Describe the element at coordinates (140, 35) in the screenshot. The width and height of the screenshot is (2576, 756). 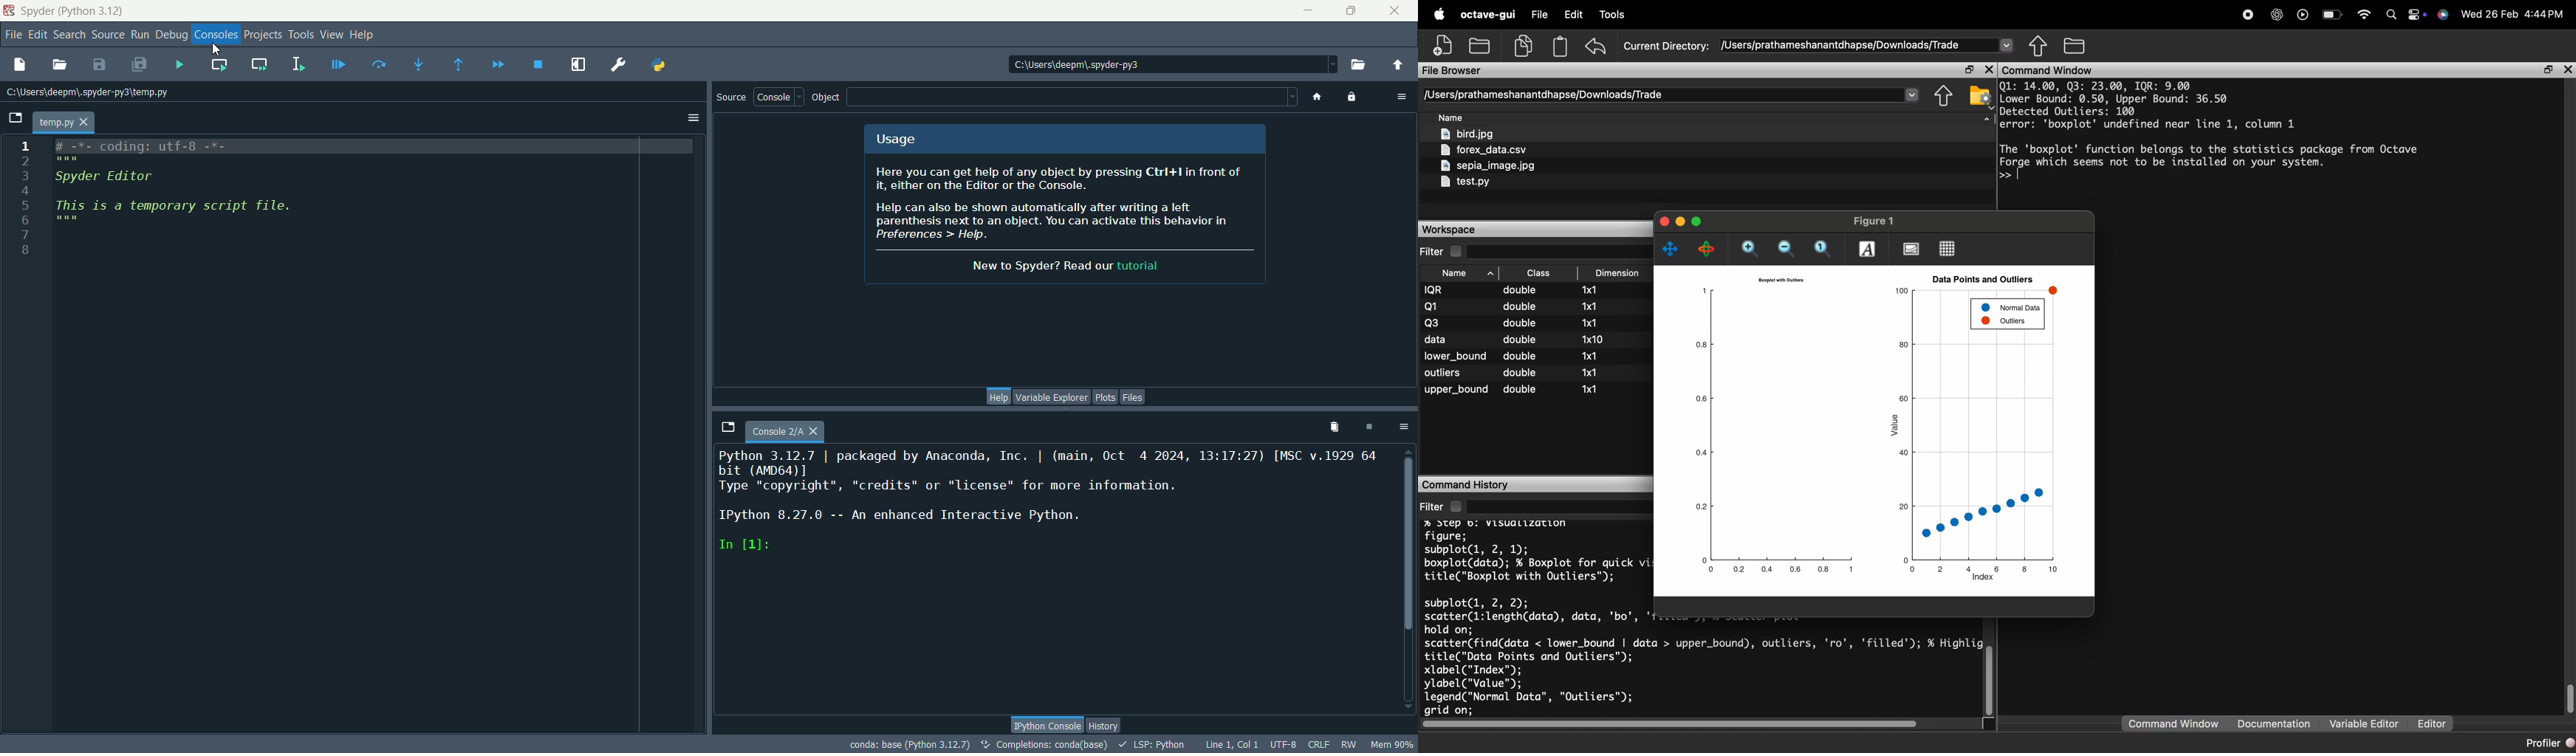
I see `run` at that location.